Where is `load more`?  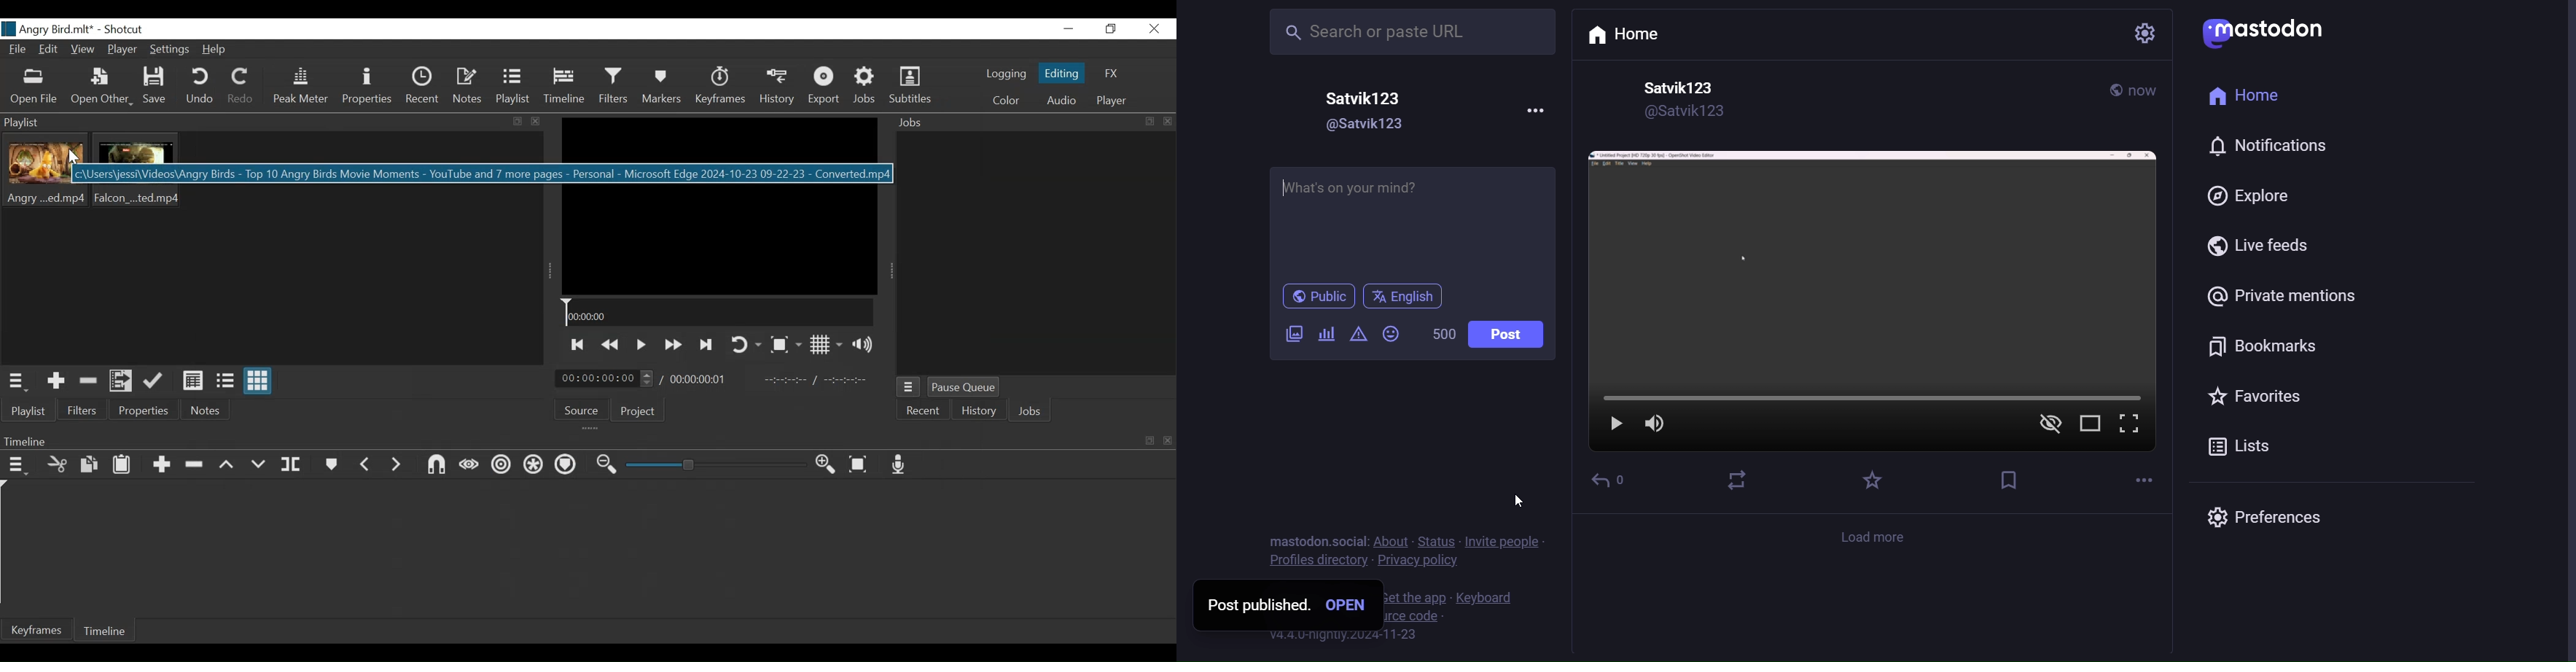 load more is located at coordinates (1876, 537).